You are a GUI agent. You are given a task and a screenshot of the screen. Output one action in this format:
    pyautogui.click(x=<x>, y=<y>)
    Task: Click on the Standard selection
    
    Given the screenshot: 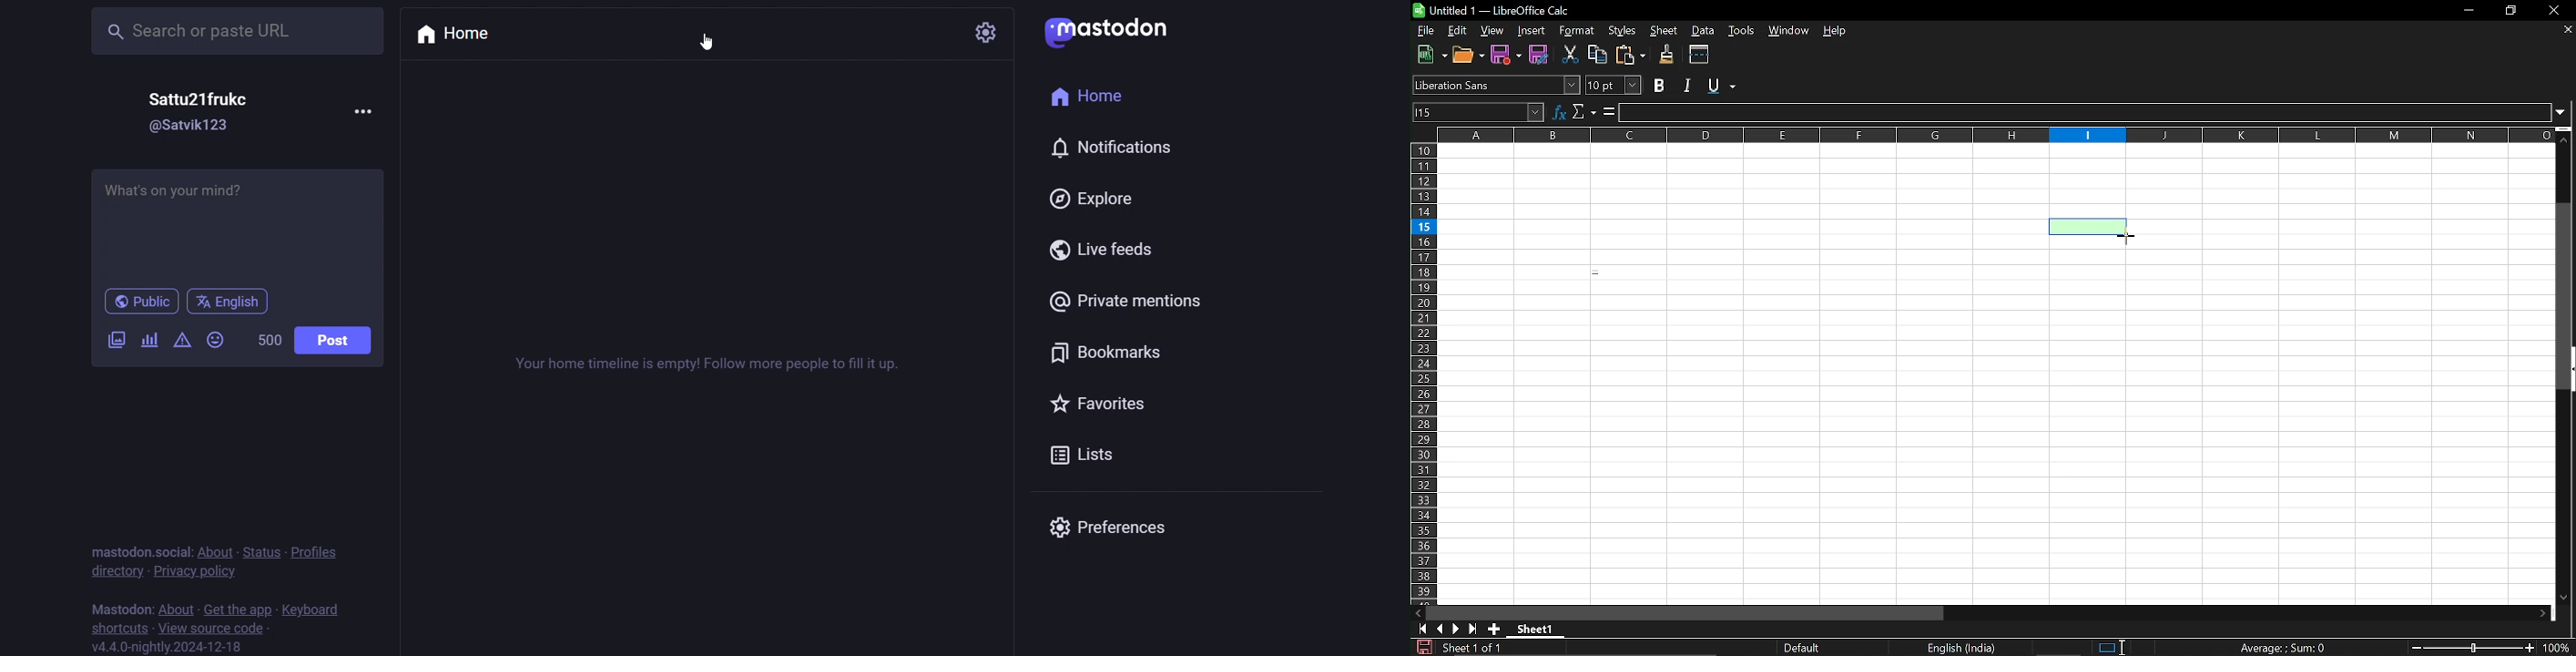 What is the action you would take?
    pyautogui.click(x=2104, y=646)
    